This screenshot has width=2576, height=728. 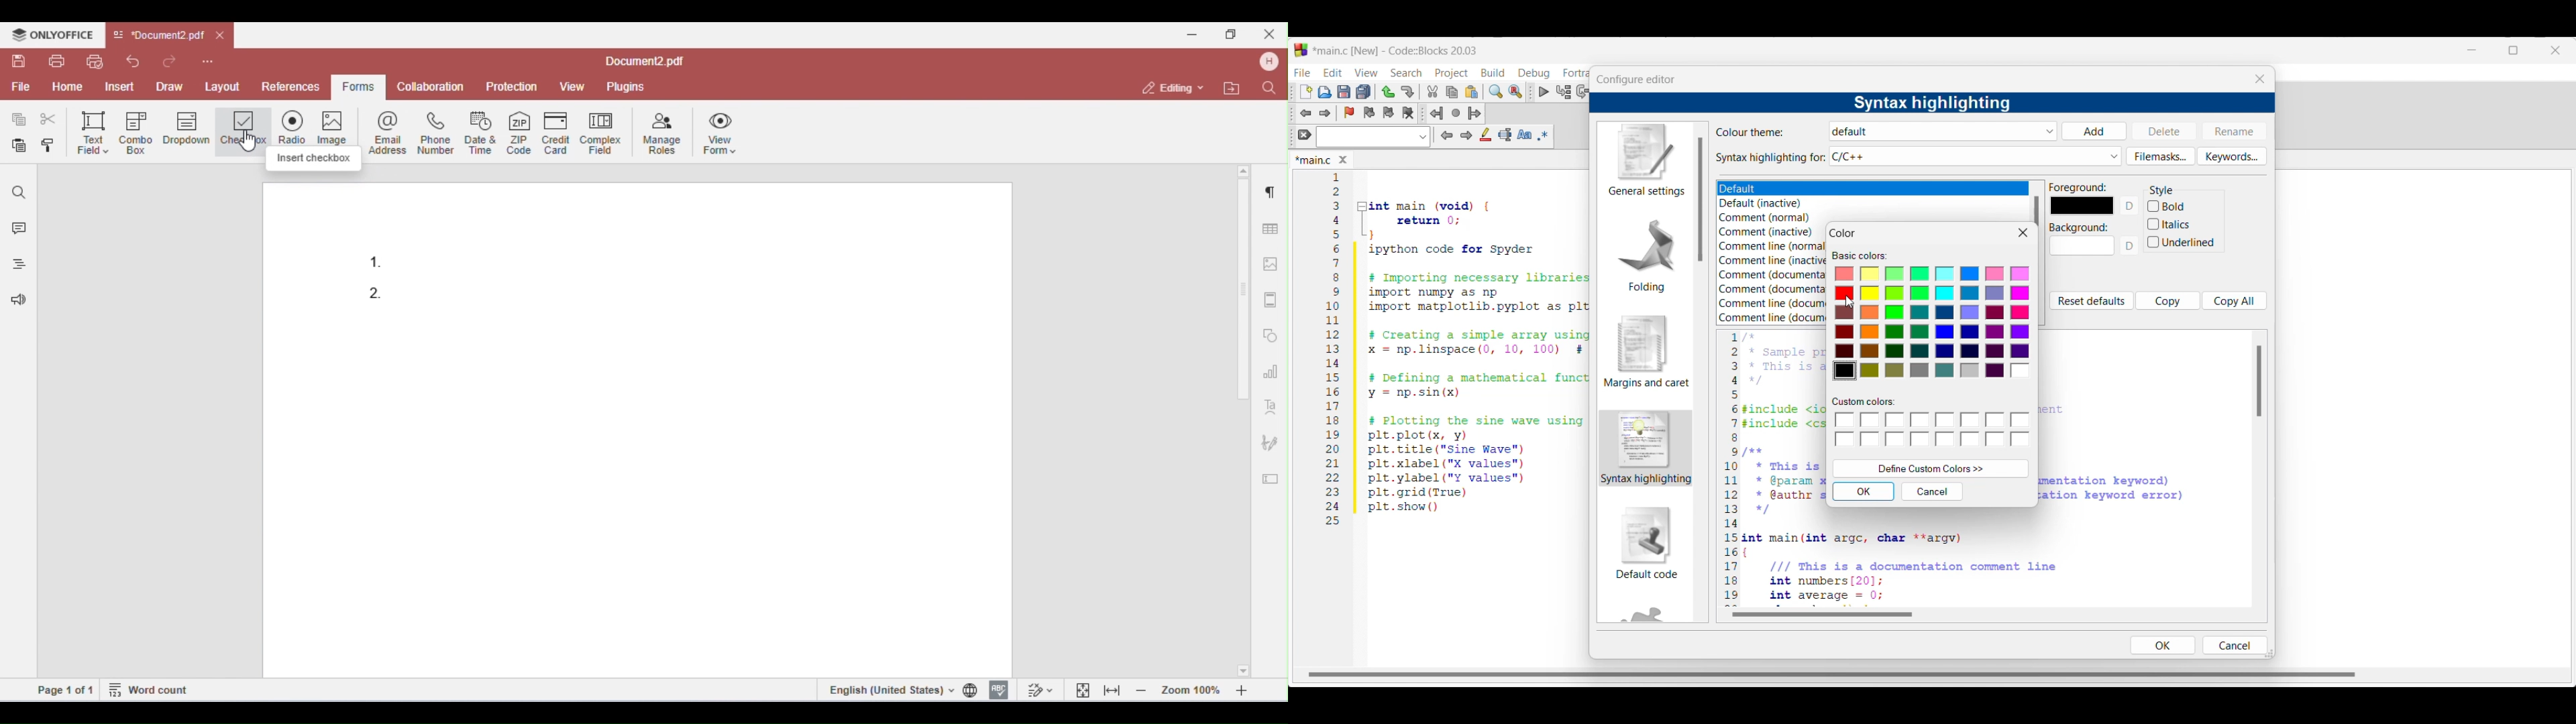 I want to click on Margins and caret, so click(x=1647, y=351).